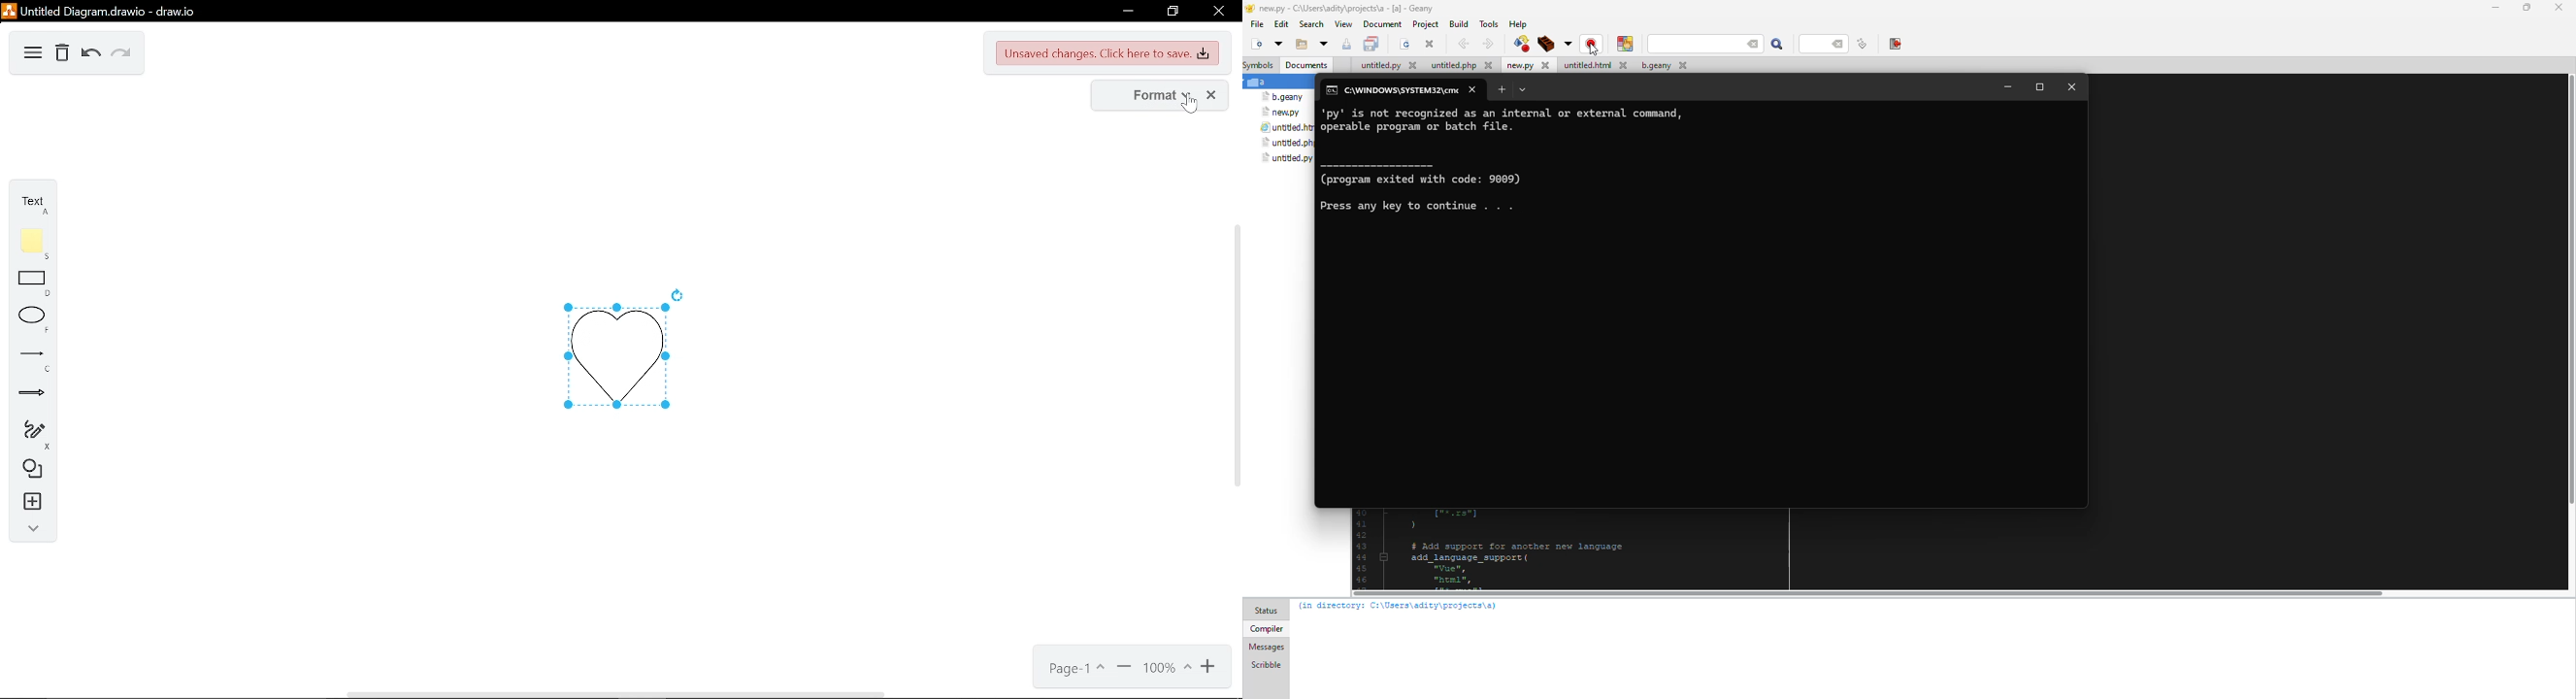 The width and height of the screenshot is (2576, 700). Describe the element at coordinates (33, 319) in the screenshot. I see `ellipse` at that location.